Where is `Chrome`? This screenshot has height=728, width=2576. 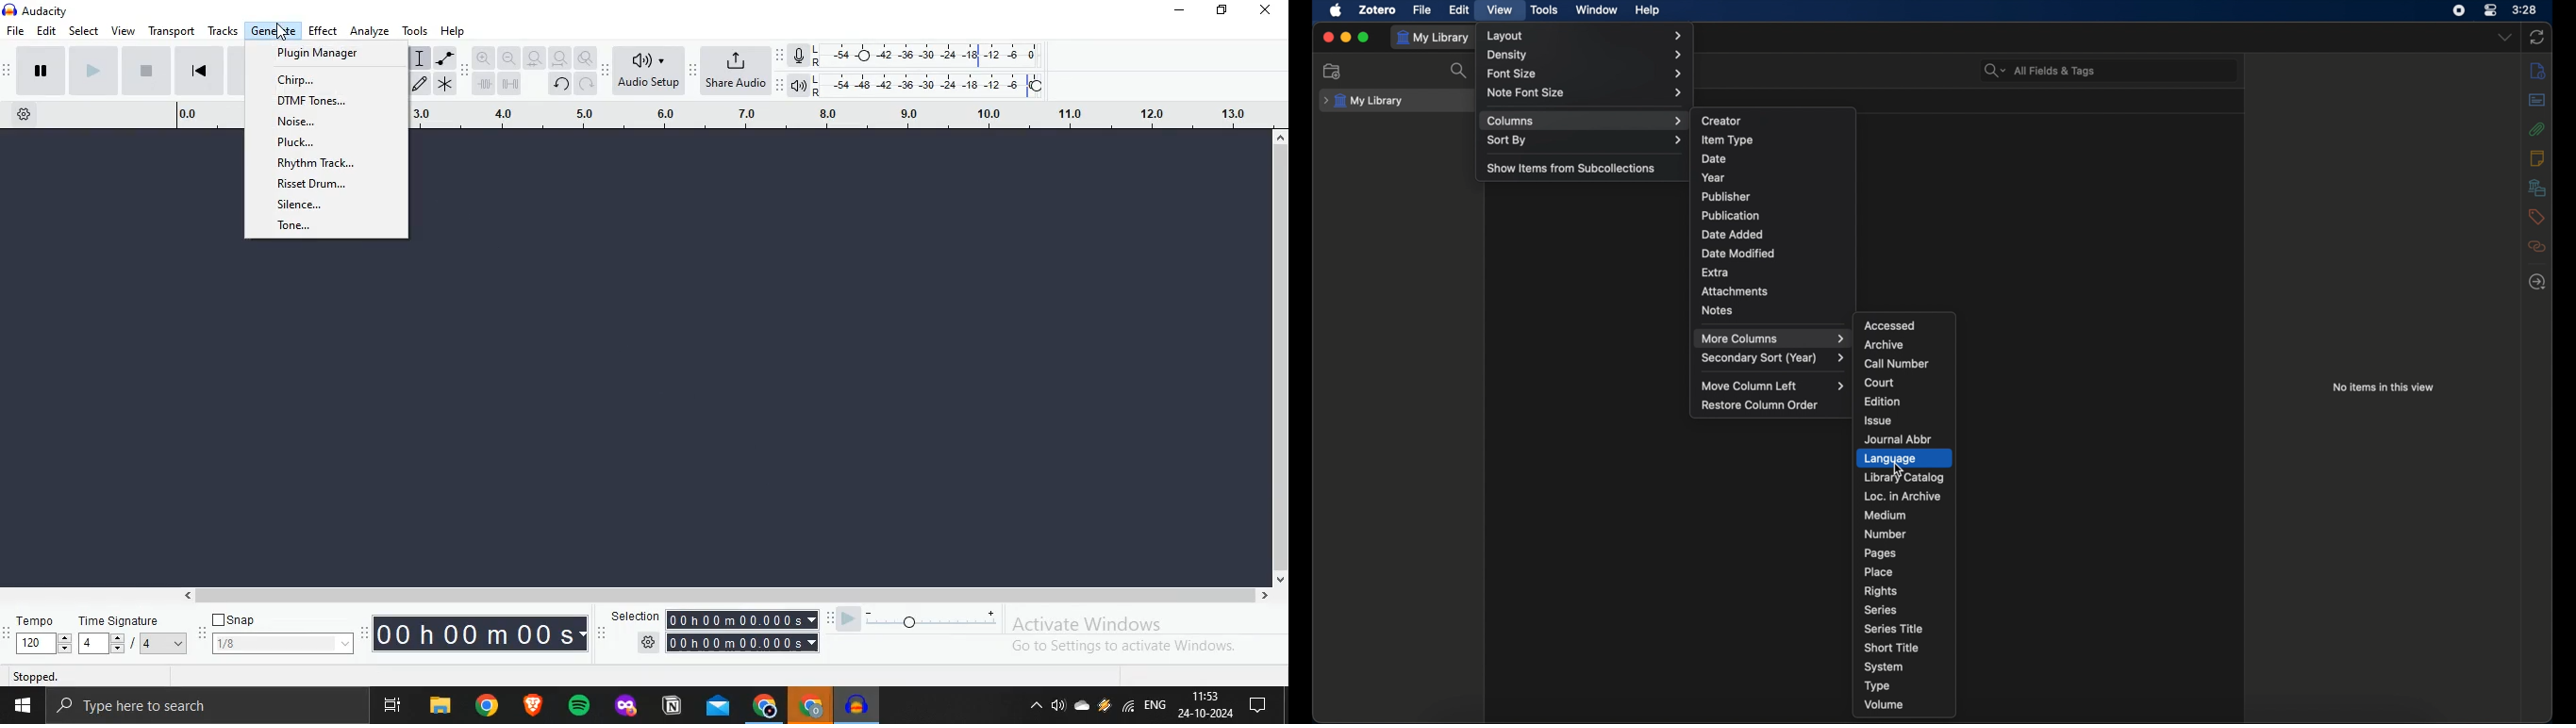 Chrome is located at coordinates (763, 707).